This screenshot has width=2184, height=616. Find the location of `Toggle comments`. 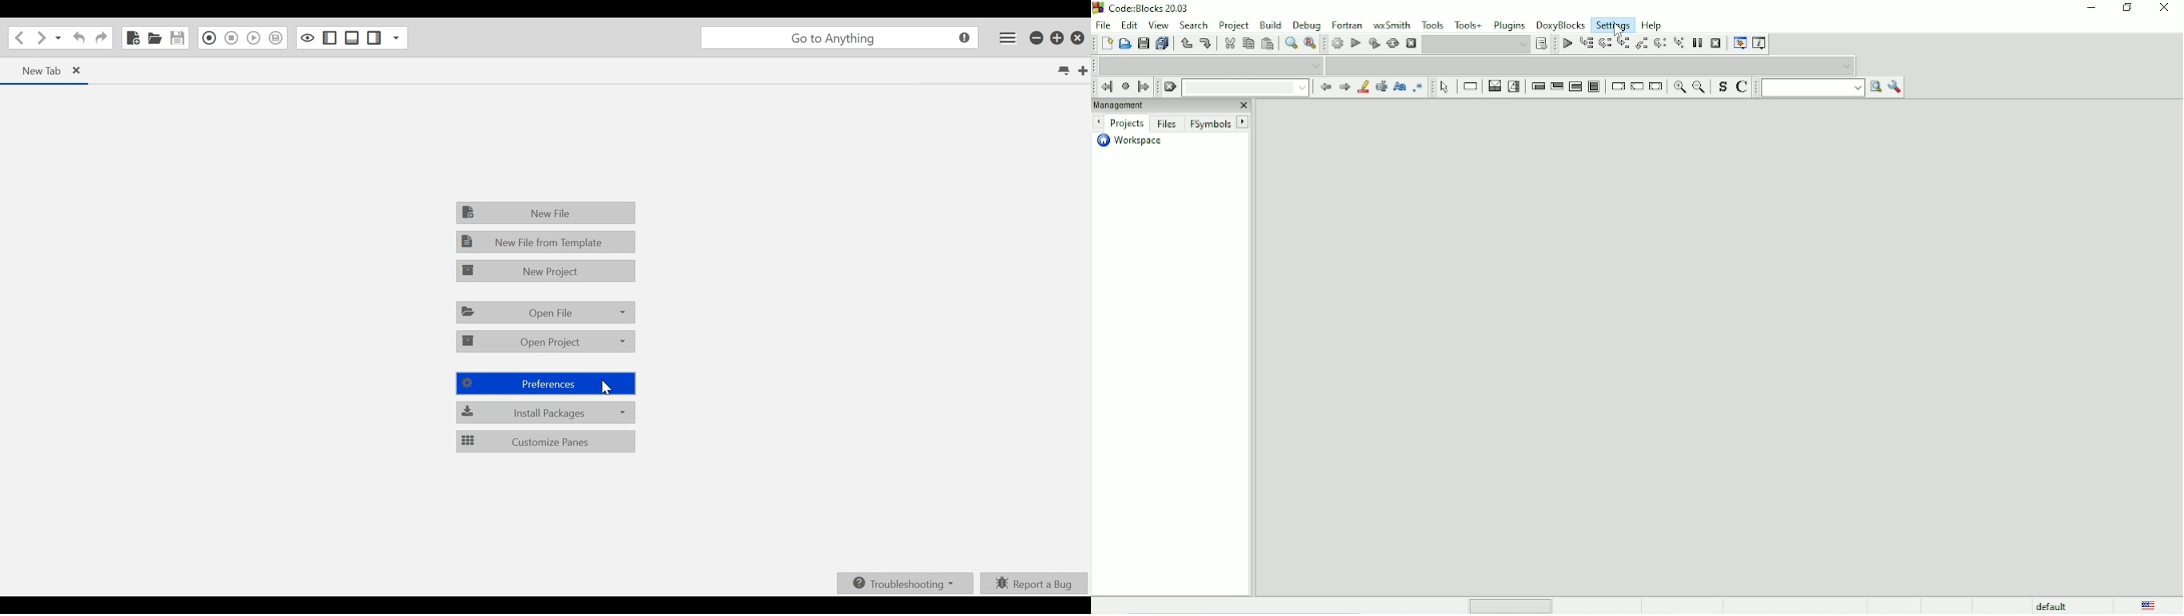

Toggle comments is located at coordinates (1746, 88).